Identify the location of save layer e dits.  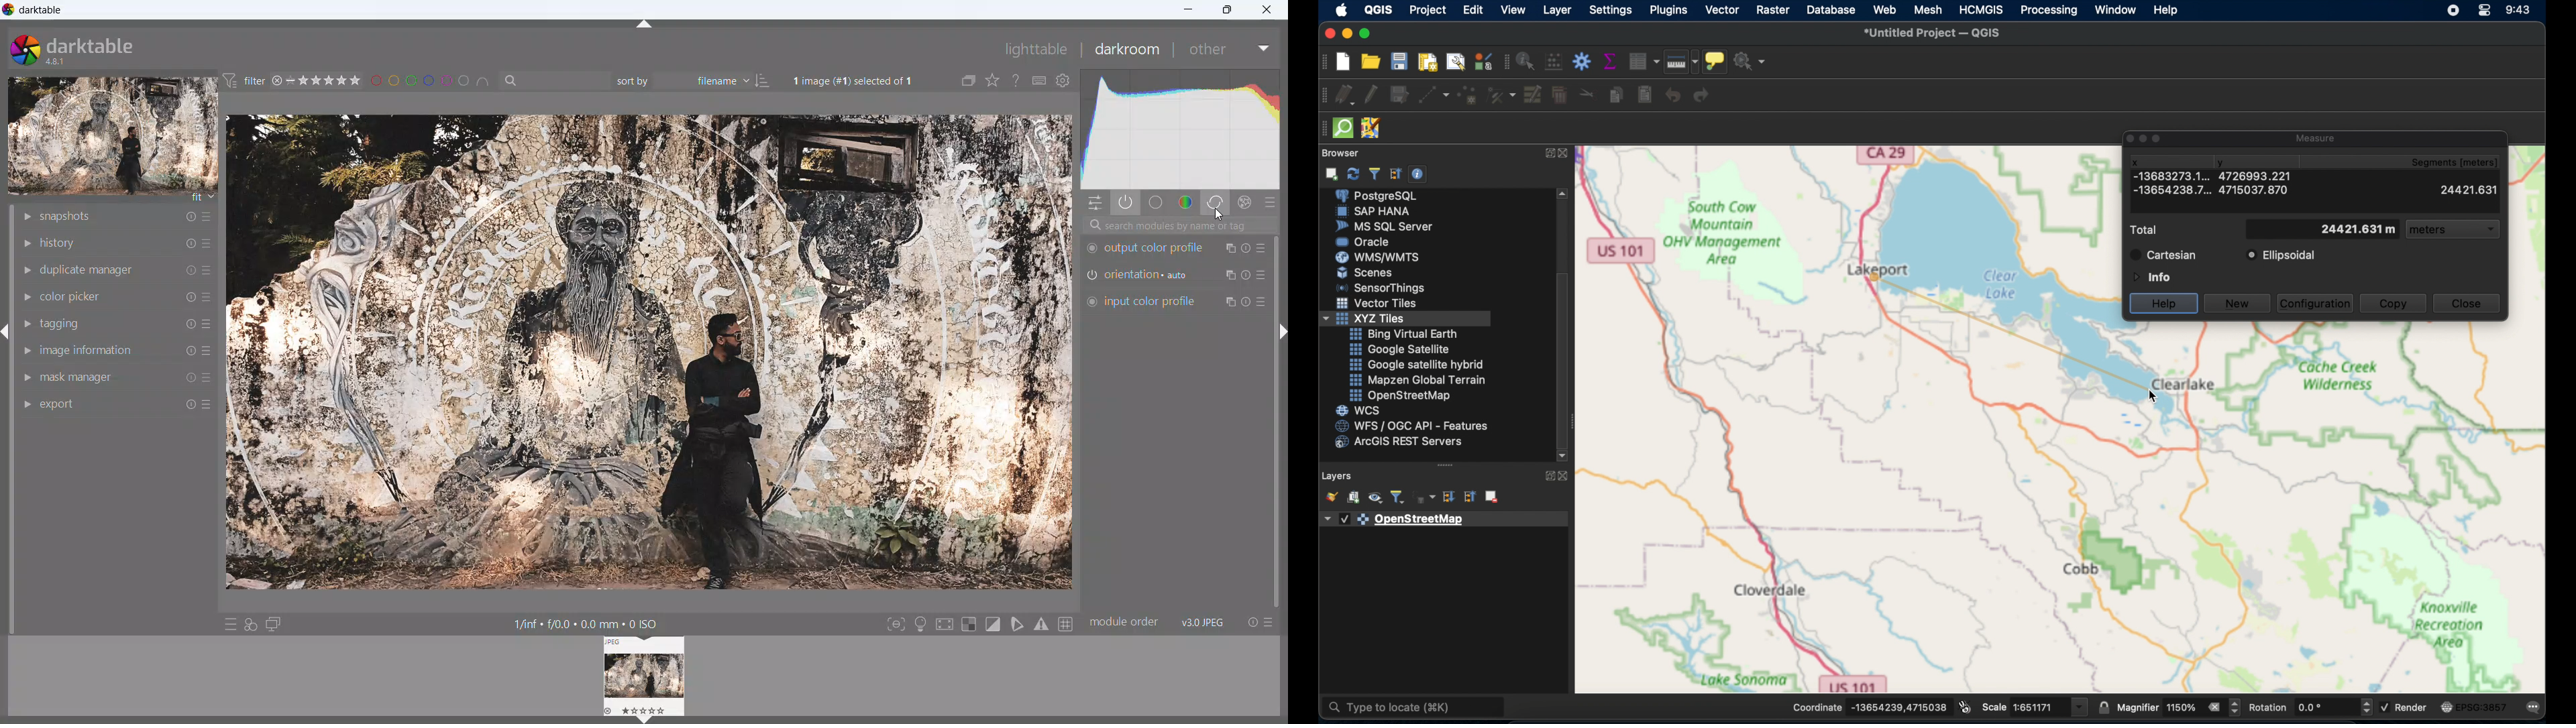
(1398, 97).